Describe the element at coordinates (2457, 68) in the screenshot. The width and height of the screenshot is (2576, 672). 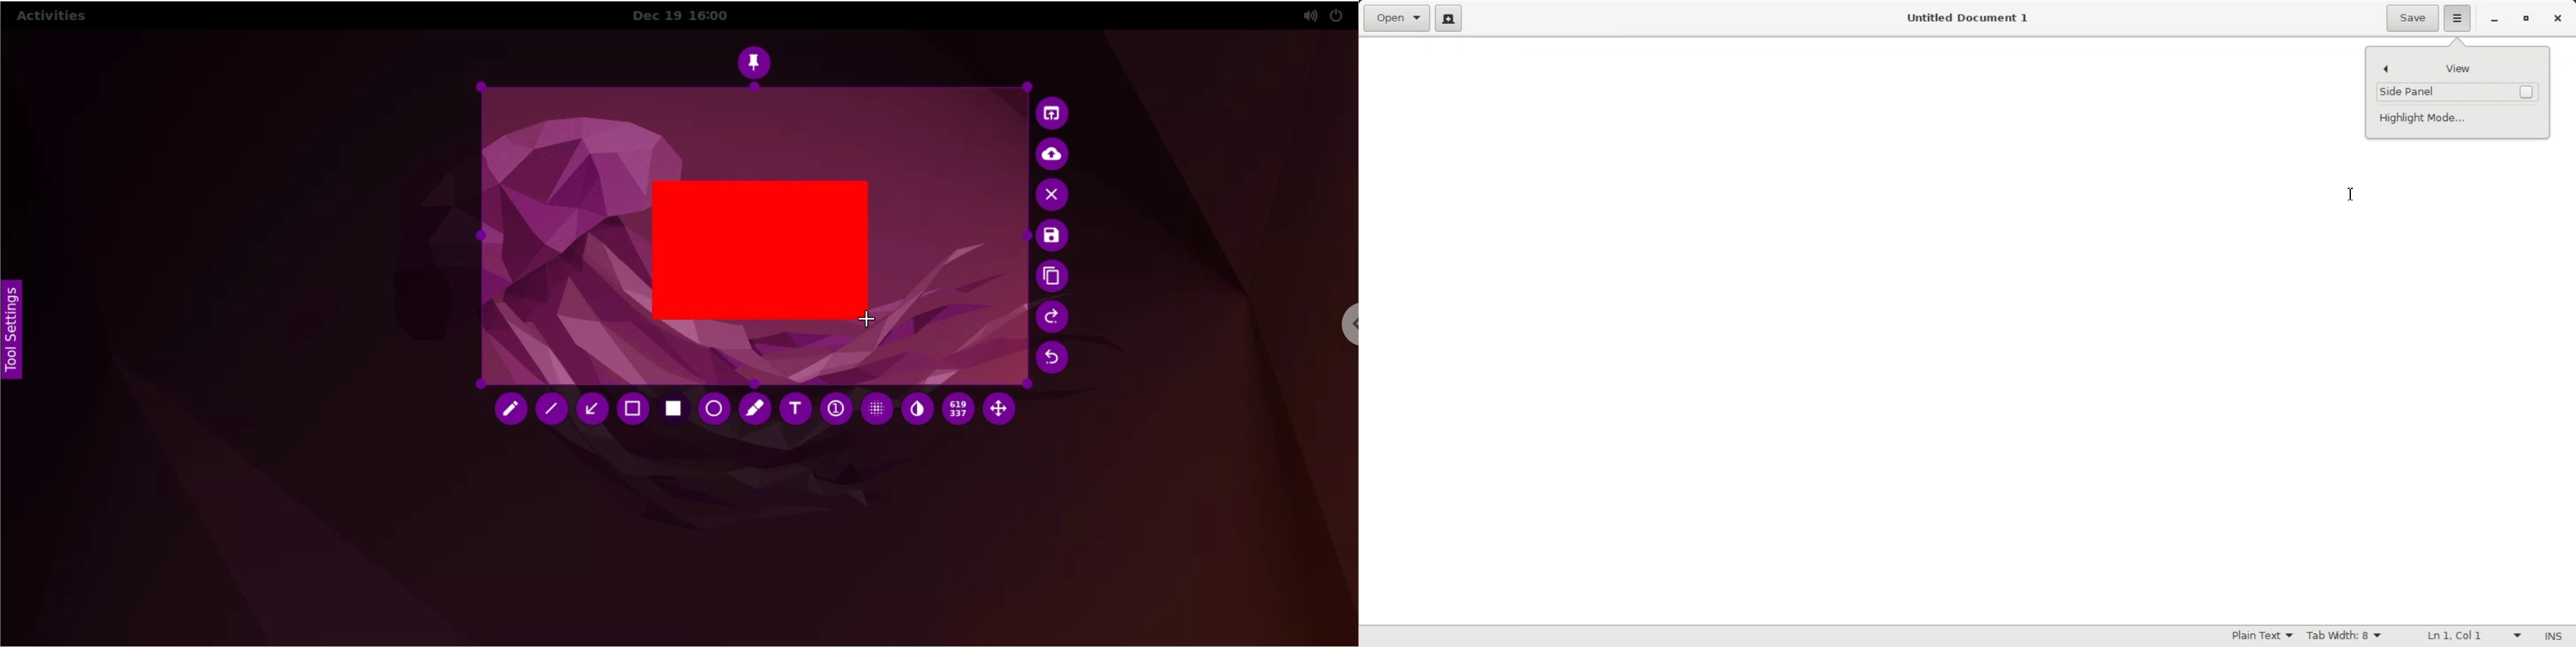
I see `View` at that location.